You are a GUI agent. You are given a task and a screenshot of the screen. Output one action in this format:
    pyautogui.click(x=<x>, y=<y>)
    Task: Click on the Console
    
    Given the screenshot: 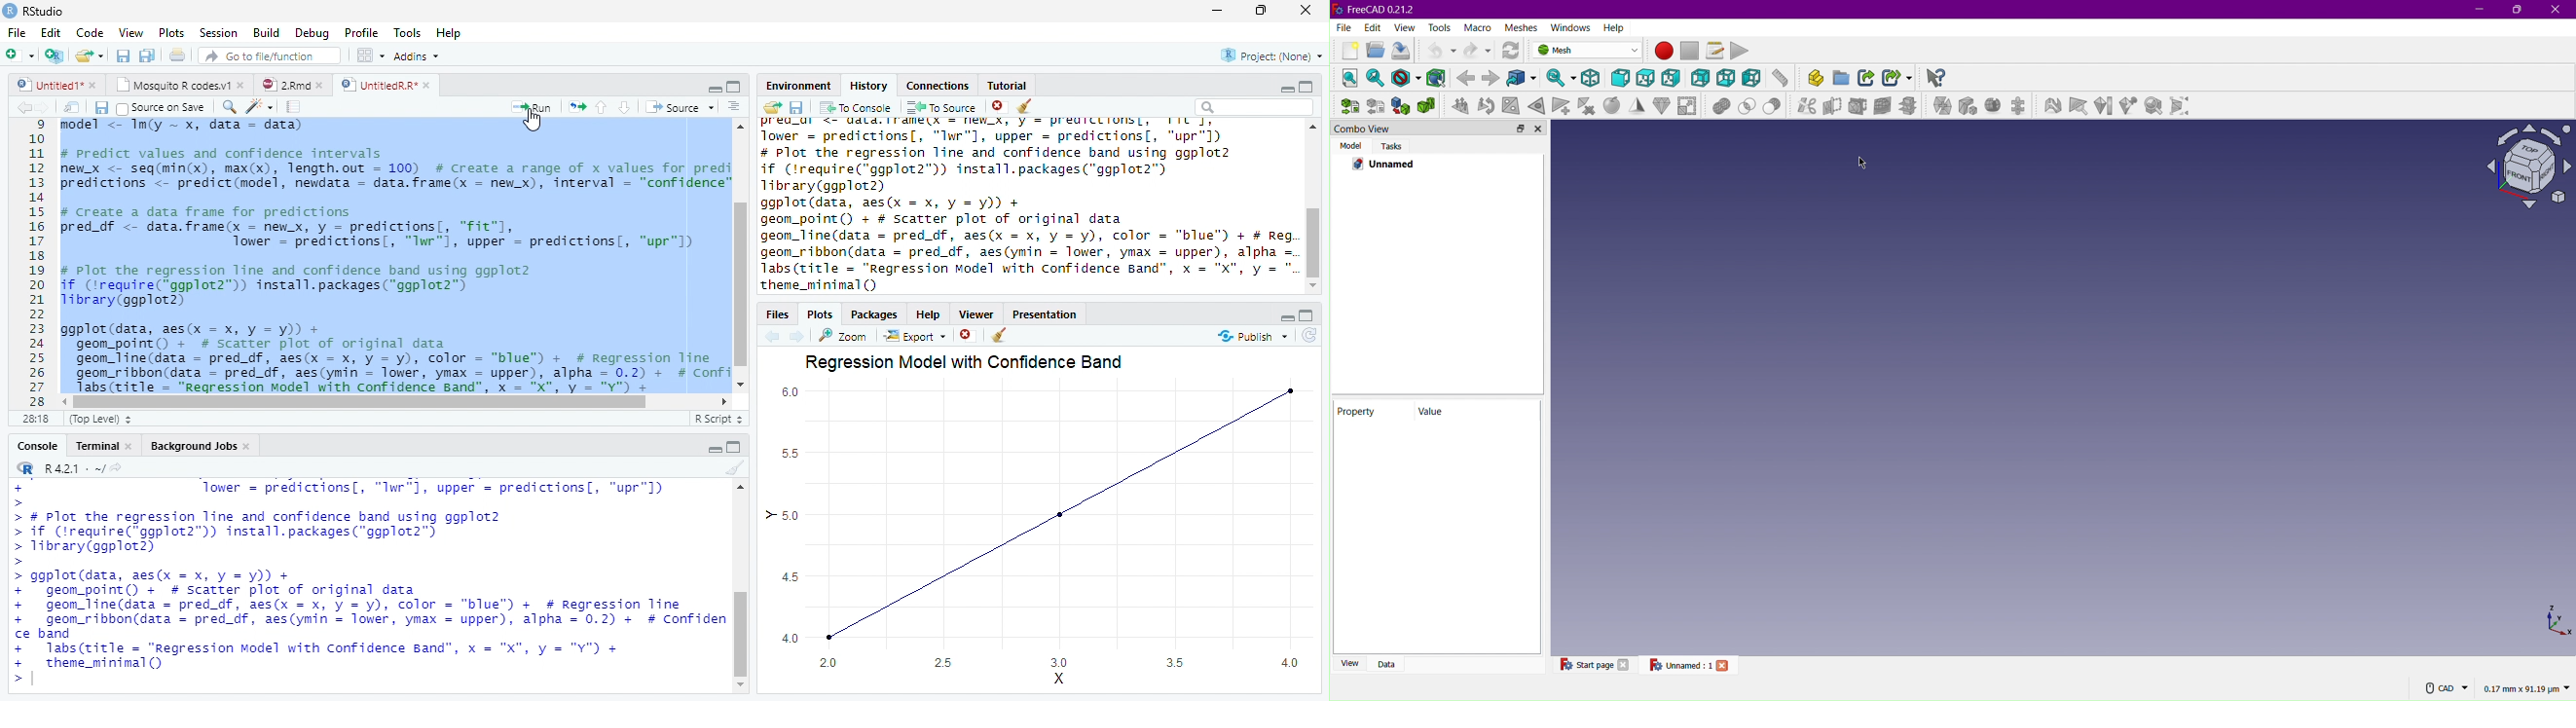 What is the action you would take?
    pyautogui.click(x=36, y=443)
    